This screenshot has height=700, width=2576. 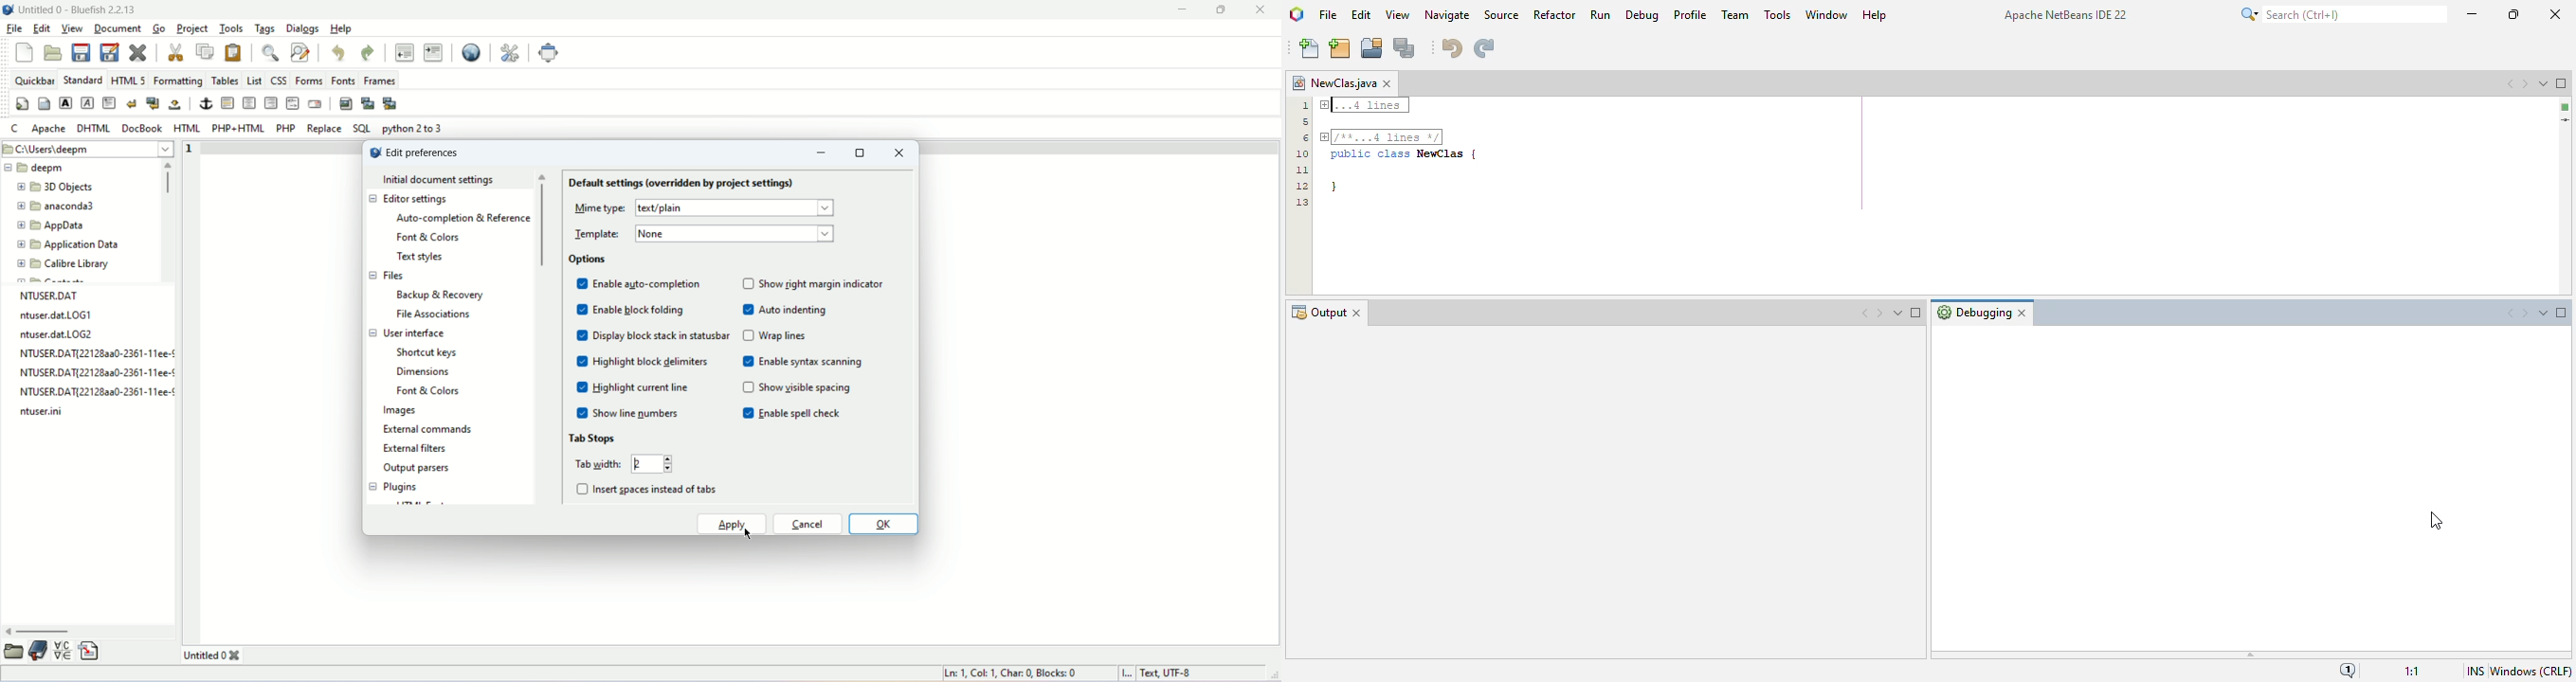 I want to click on snippet, so click(x=90, y=651).